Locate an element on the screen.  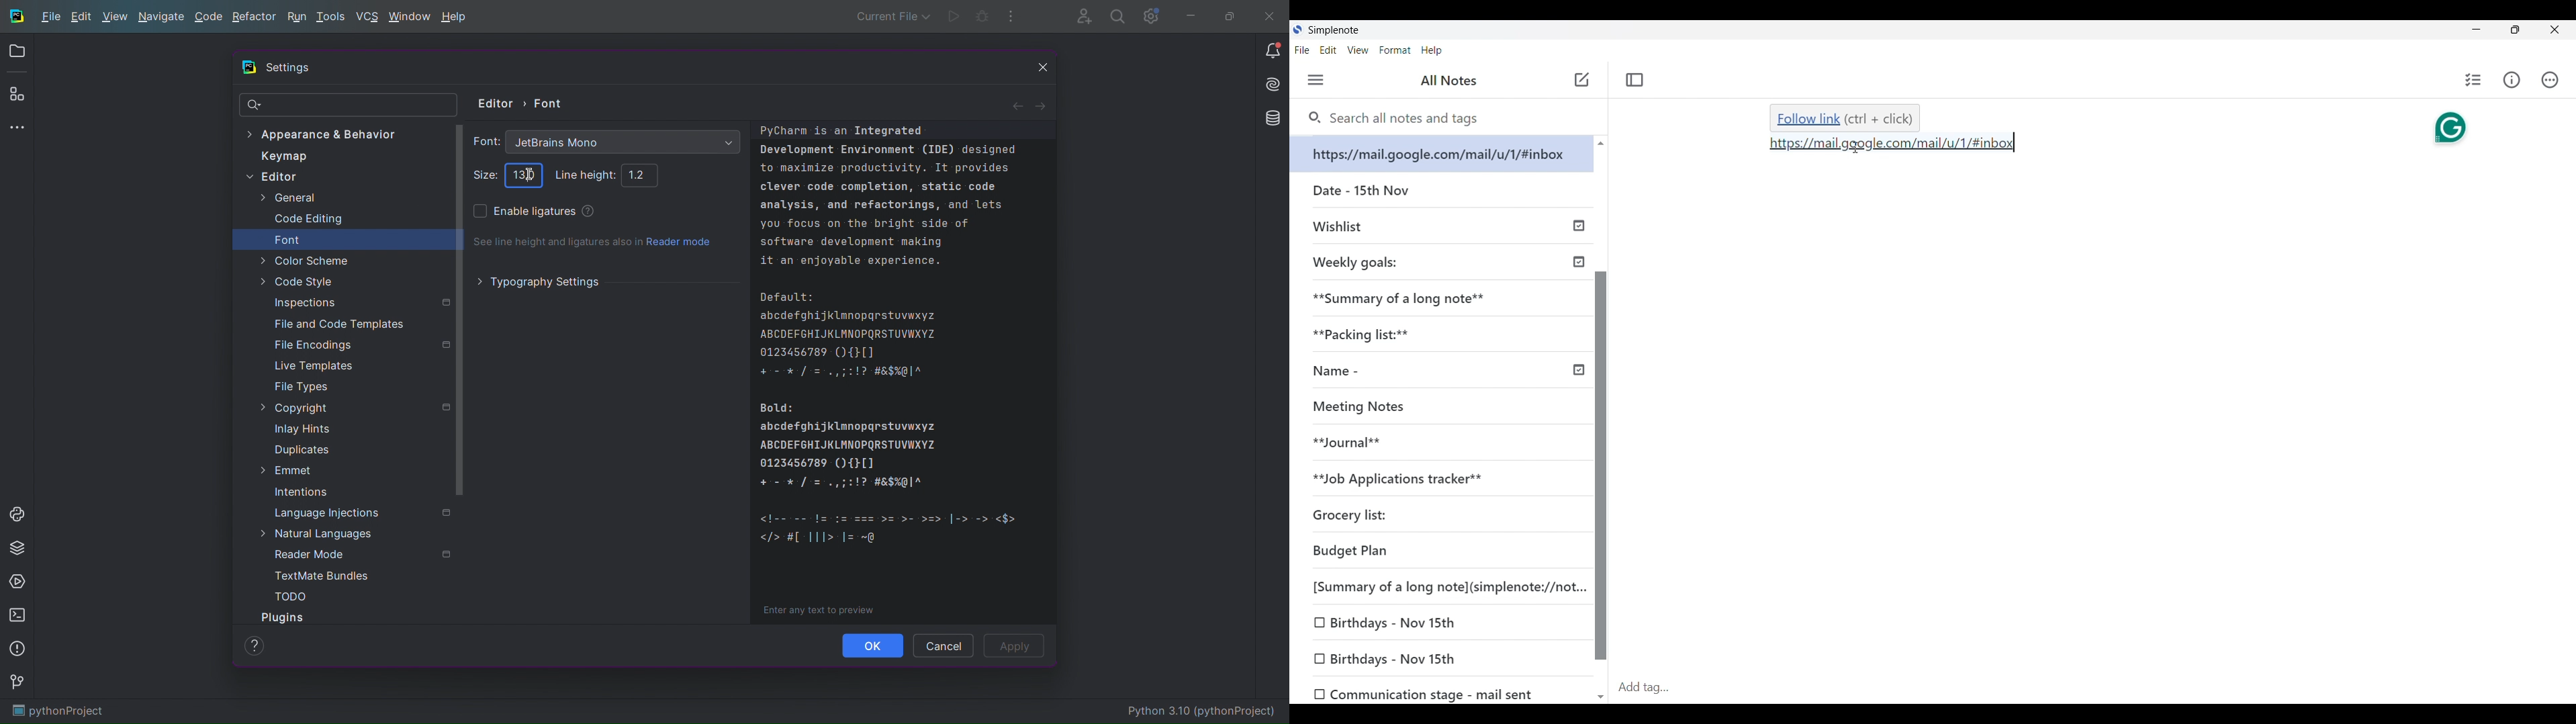
Copyright is located at coordinates (355, 409).